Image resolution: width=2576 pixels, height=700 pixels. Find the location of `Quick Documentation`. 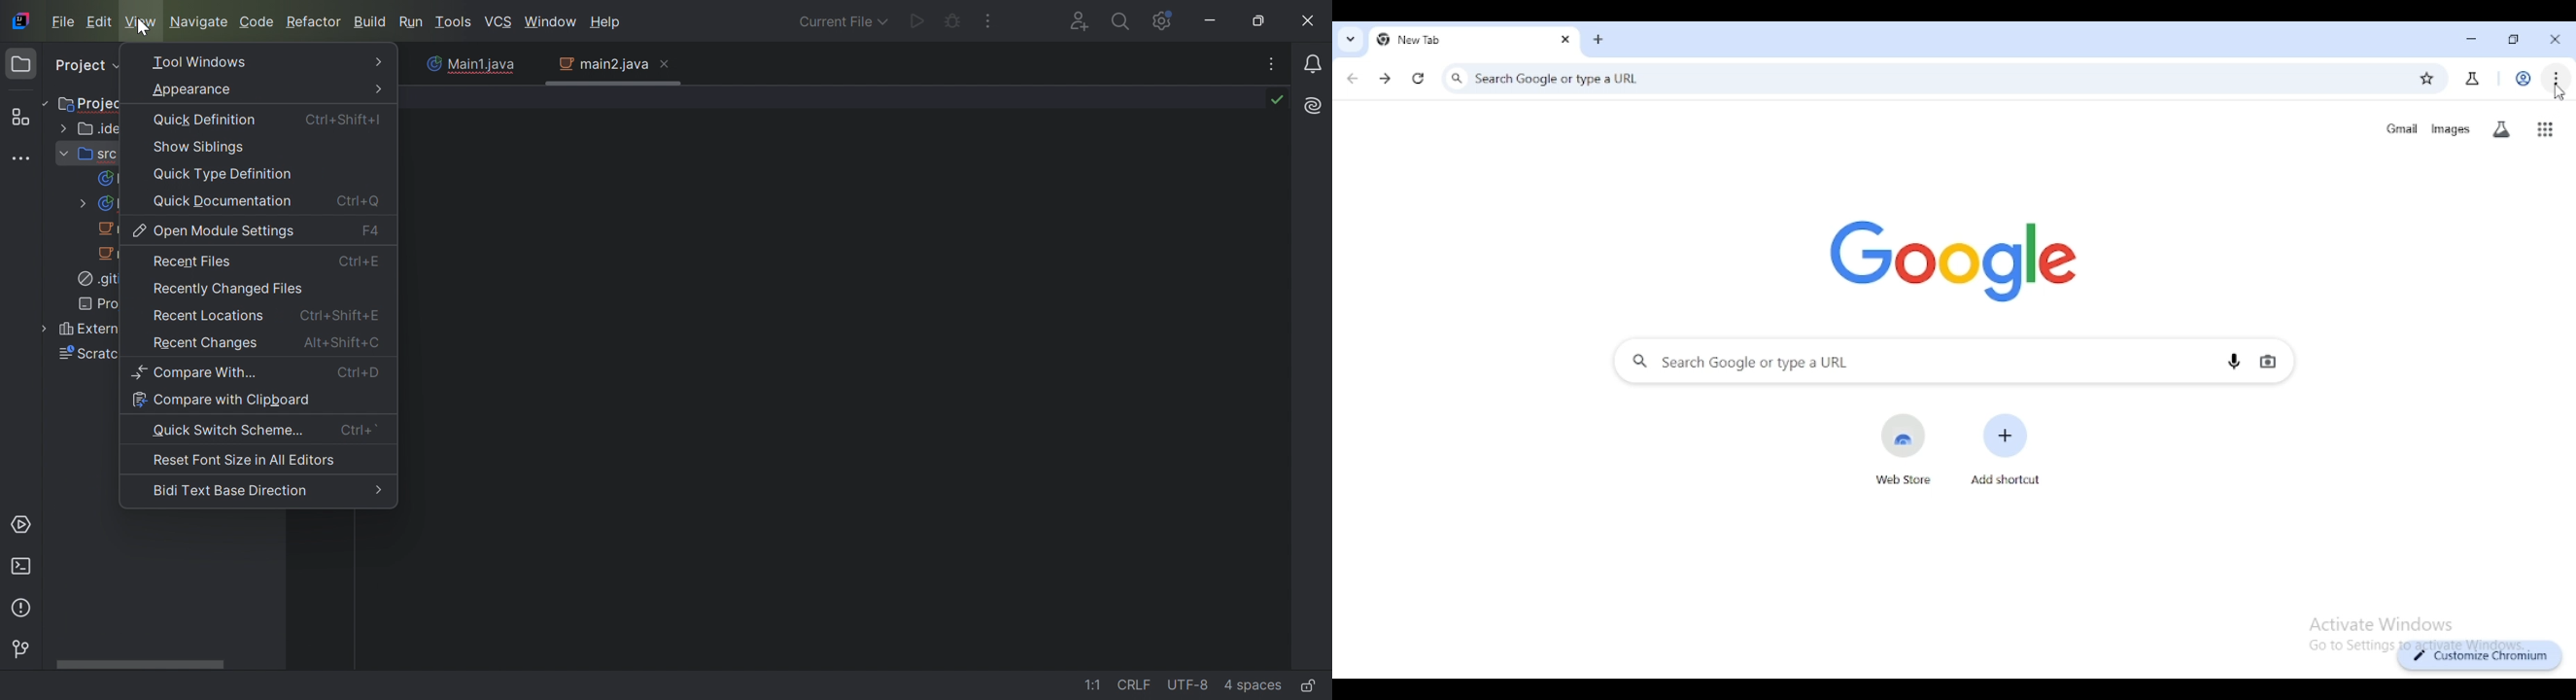

Quick Documentation is located at coordinates (221, 201).